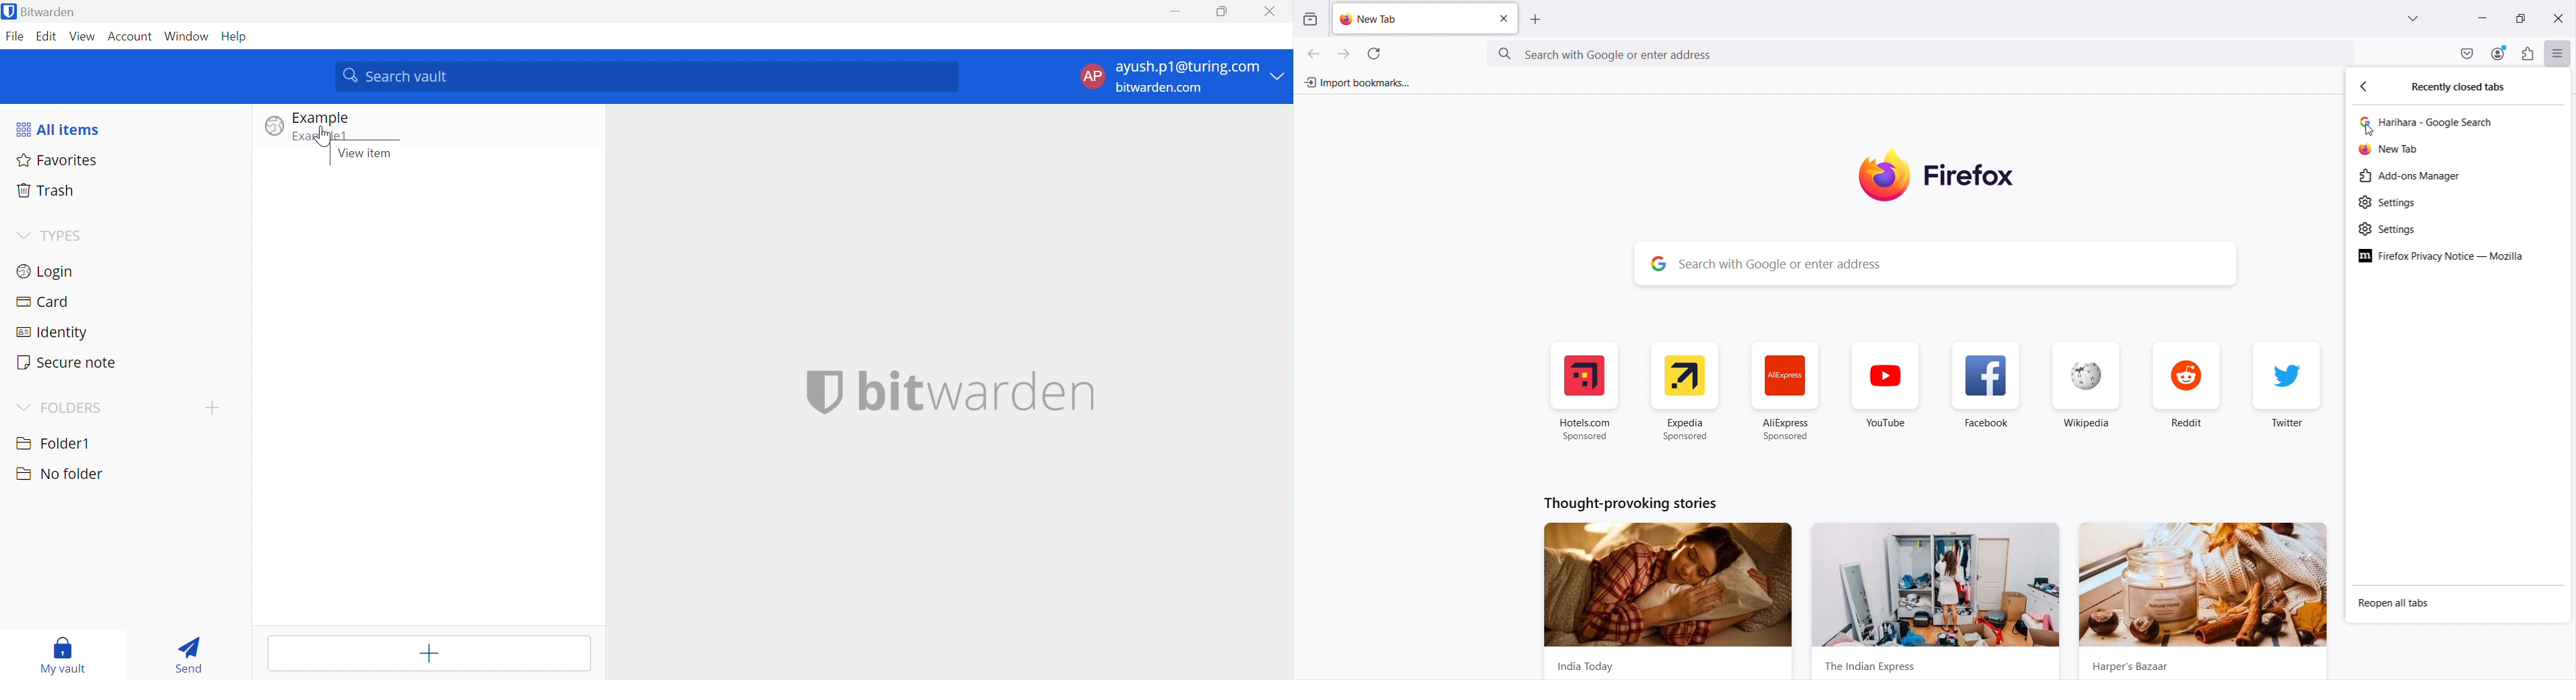 This screenshot has height=700, width=2576. I want to click on Expedia Web Shortcut, so click(1683, 392).